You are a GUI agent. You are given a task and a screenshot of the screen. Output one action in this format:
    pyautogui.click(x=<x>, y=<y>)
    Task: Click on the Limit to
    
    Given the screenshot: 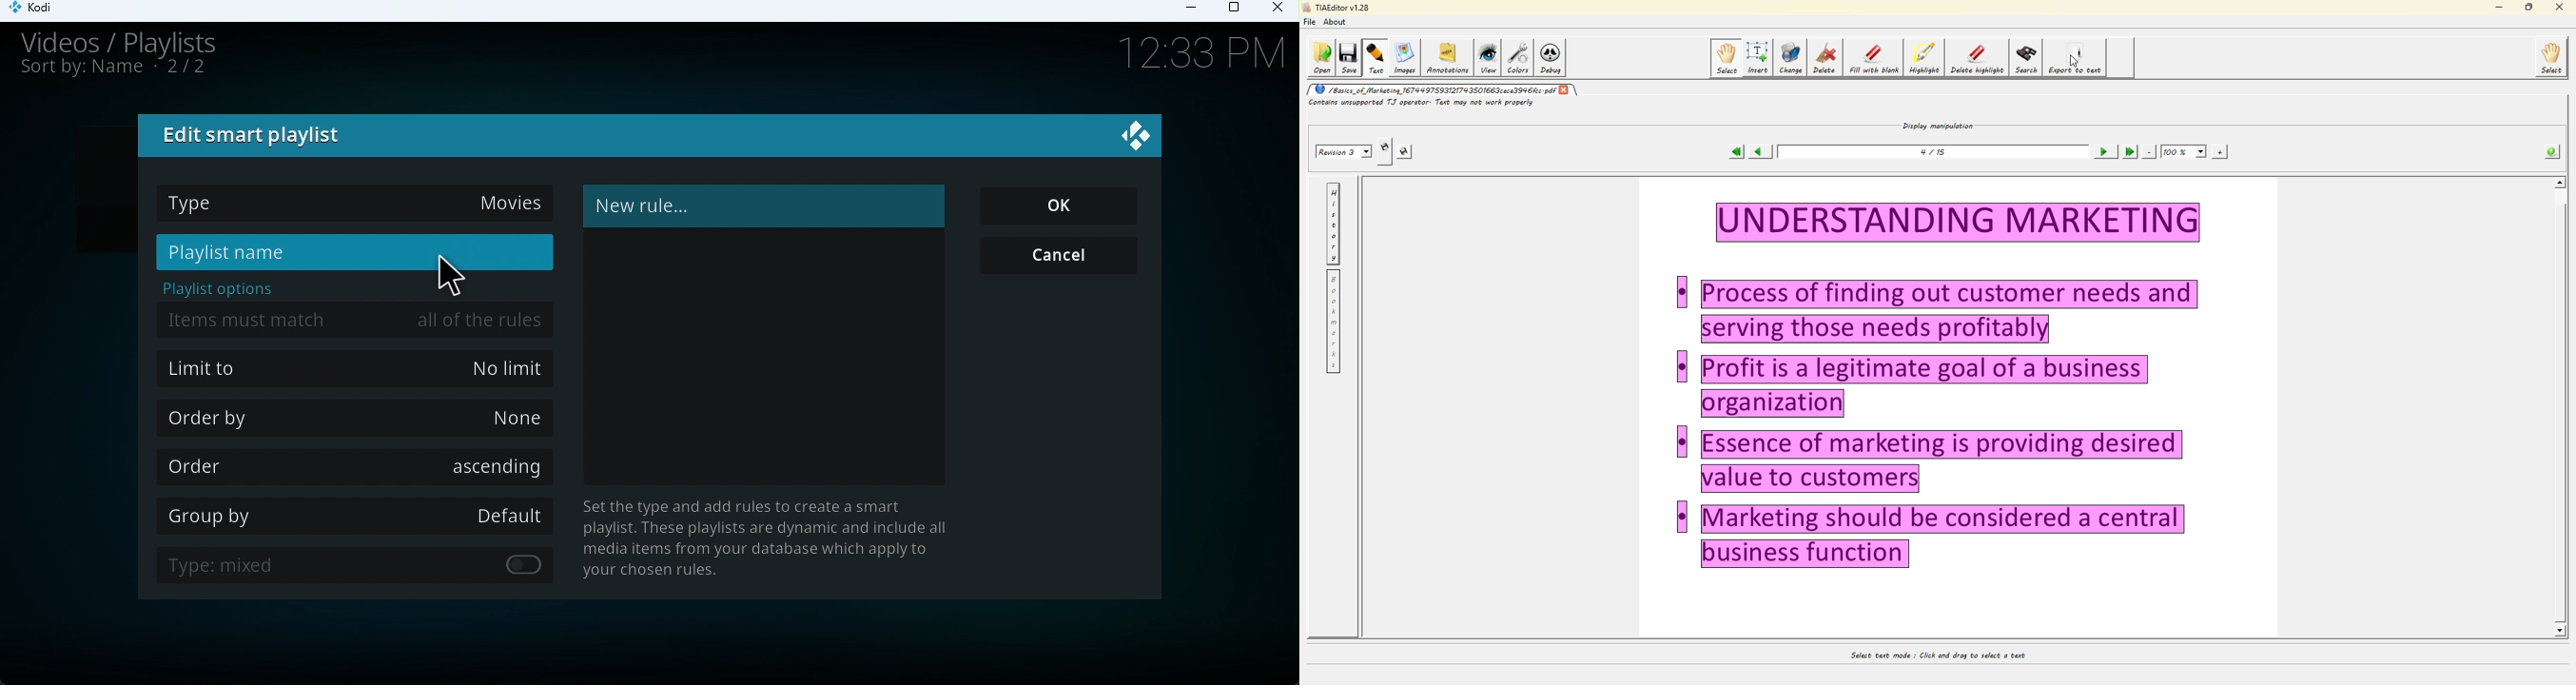 What is the action you would take?
    pyautogui.click(x=358, y=371)
    